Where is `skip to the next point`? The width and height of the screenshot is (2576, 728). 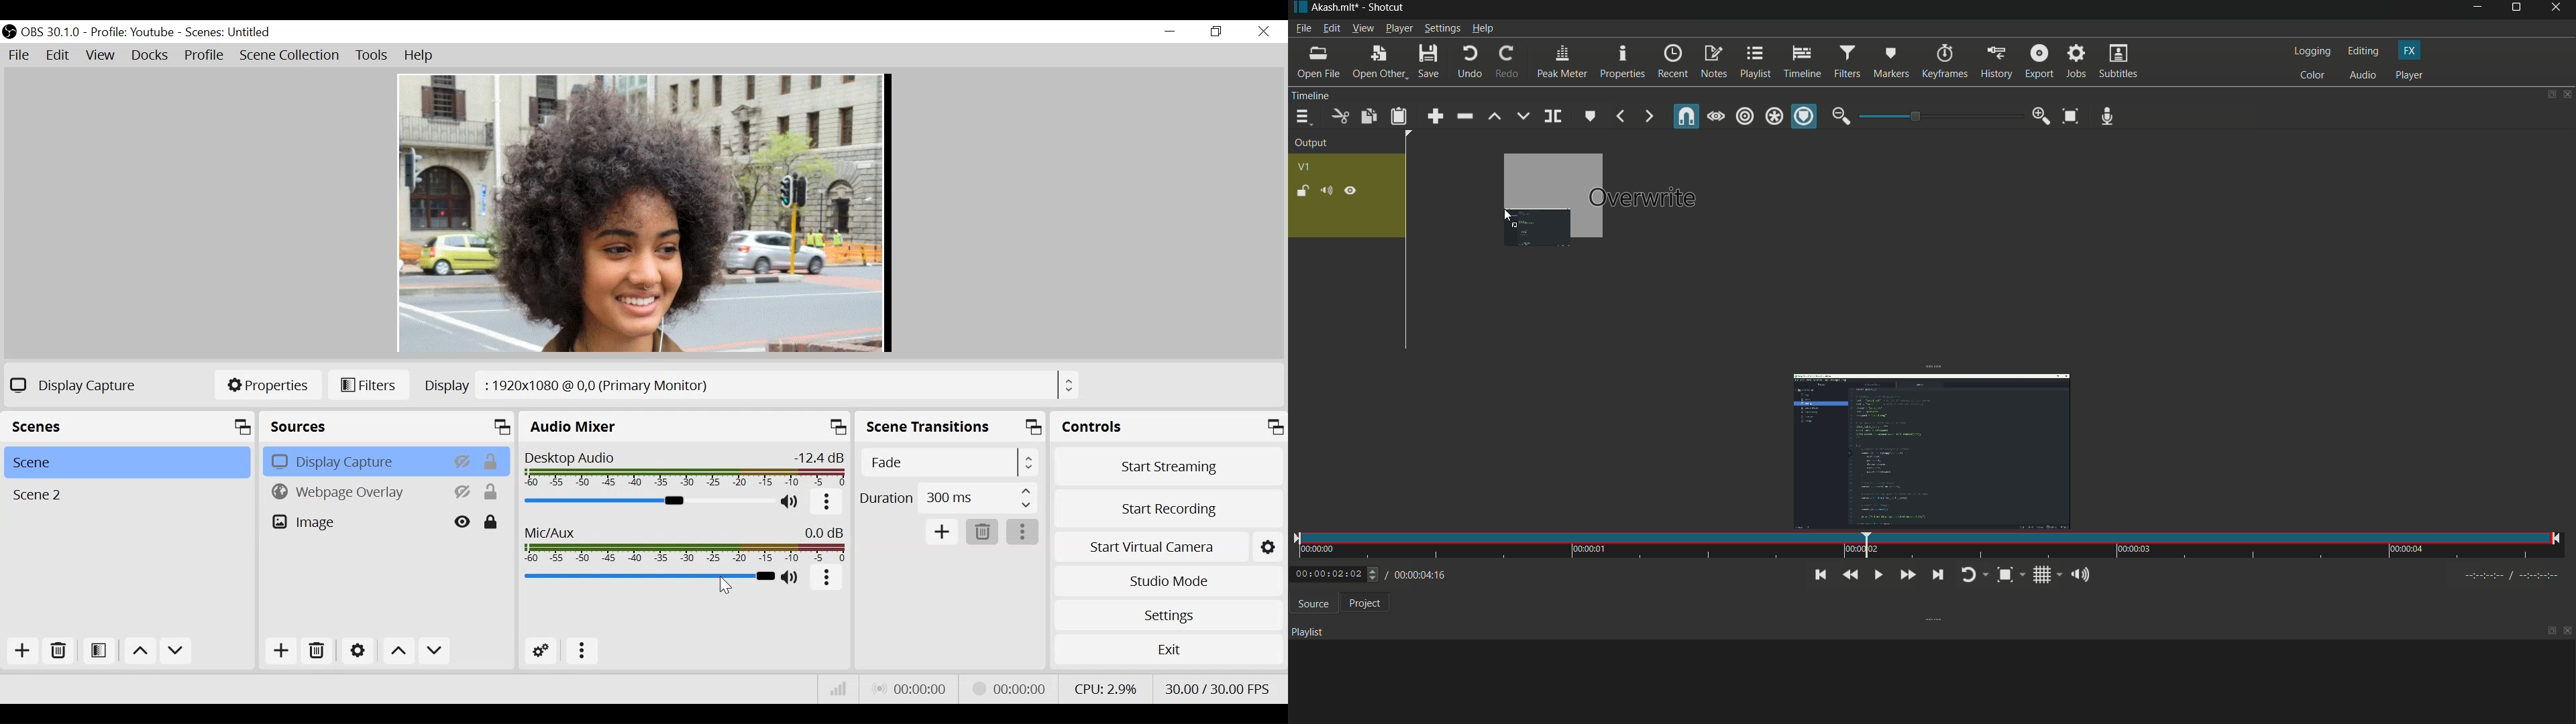
skip to the next point is located at coordinates (1935, 574).